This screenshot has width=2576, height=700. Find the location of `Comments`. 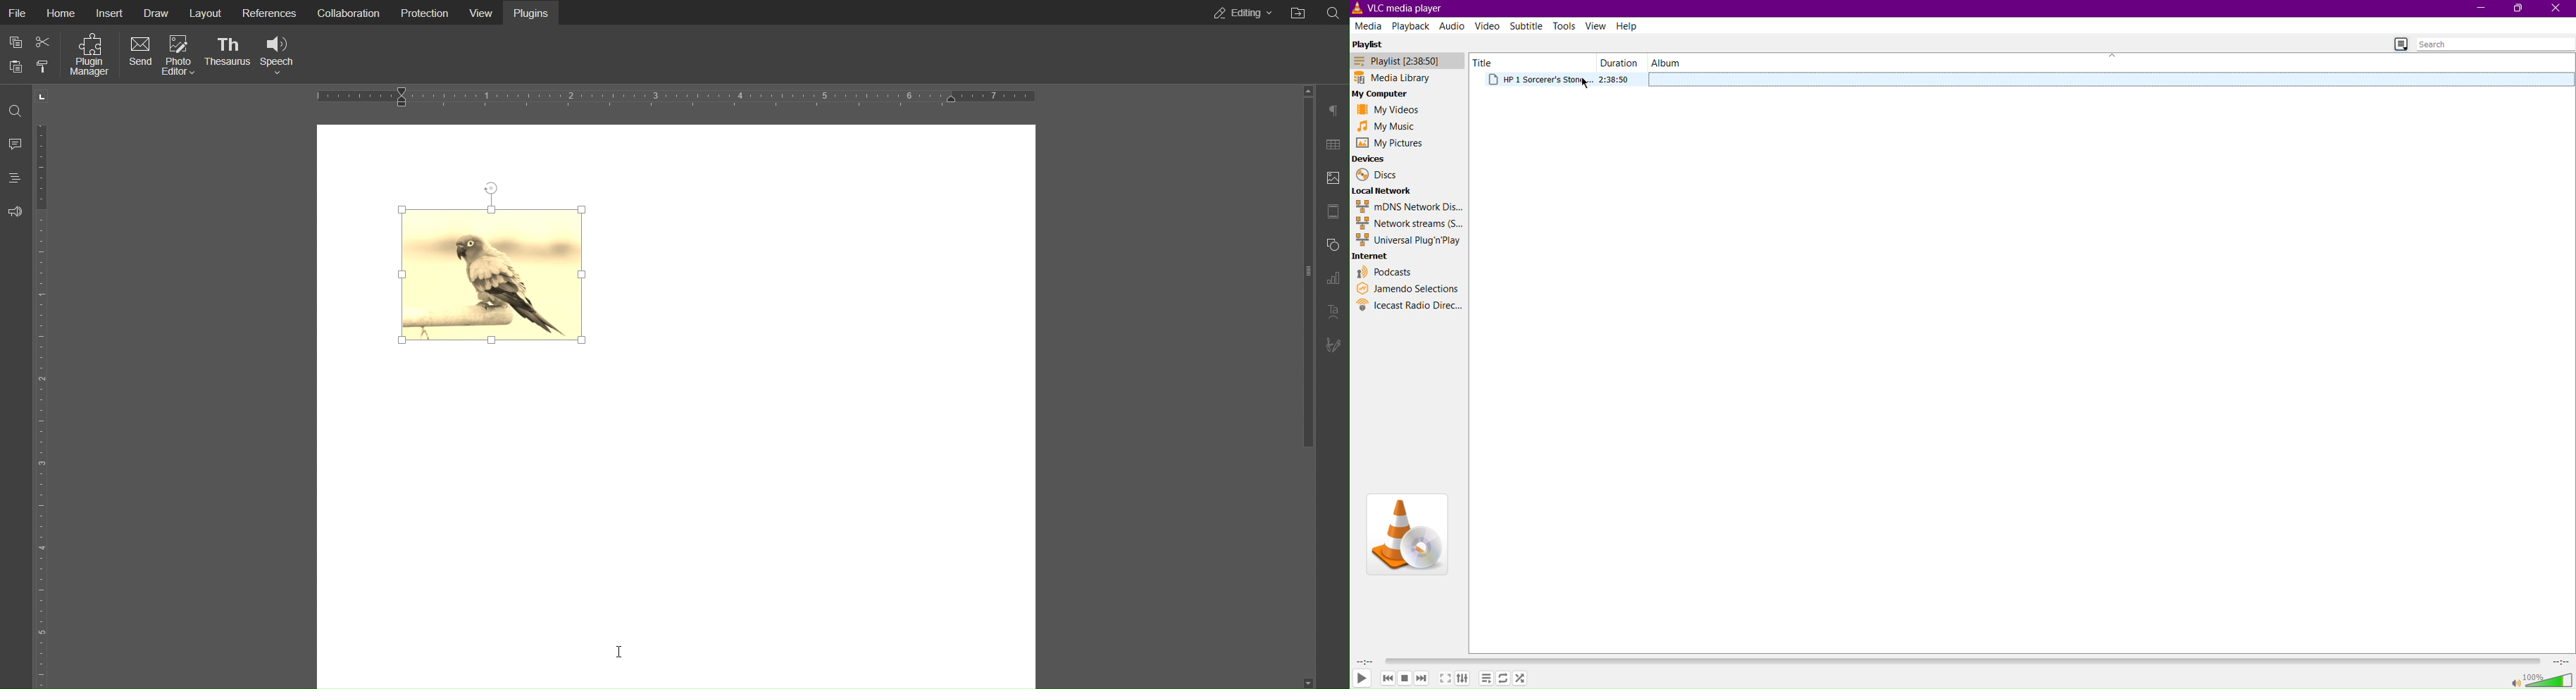

Comments is located at coordinates (17, 142).